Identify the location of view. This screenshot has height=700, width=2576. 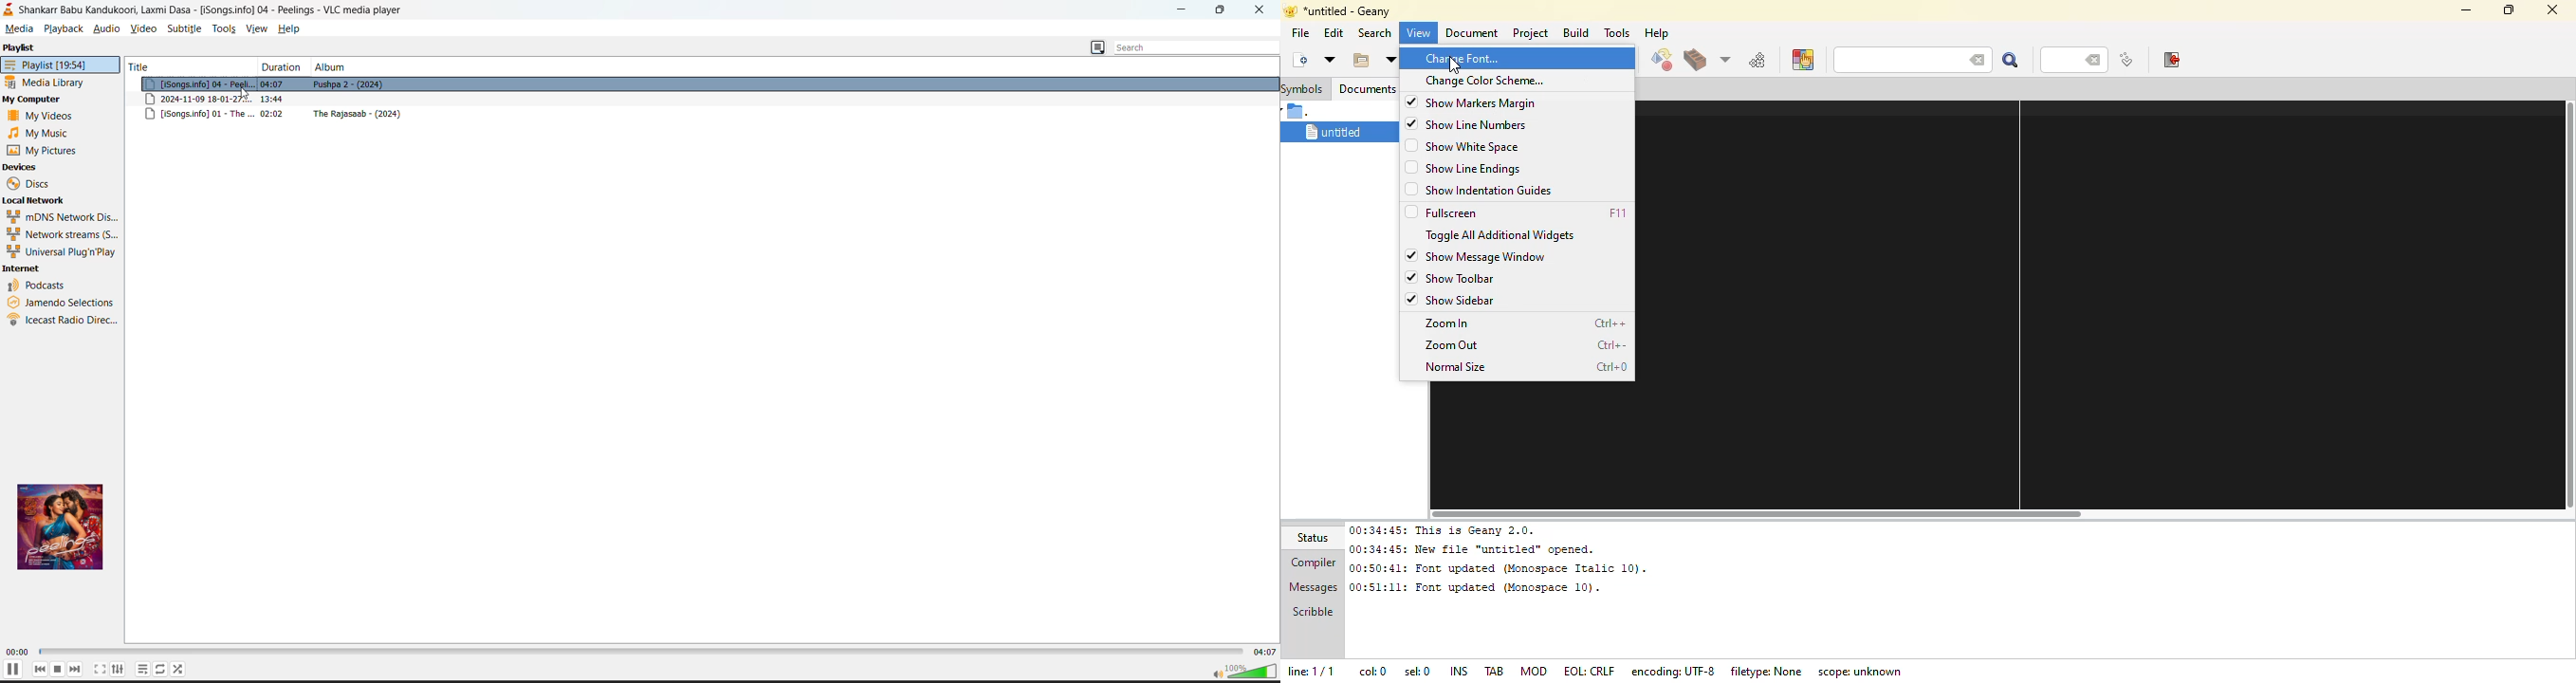
(260, 30).